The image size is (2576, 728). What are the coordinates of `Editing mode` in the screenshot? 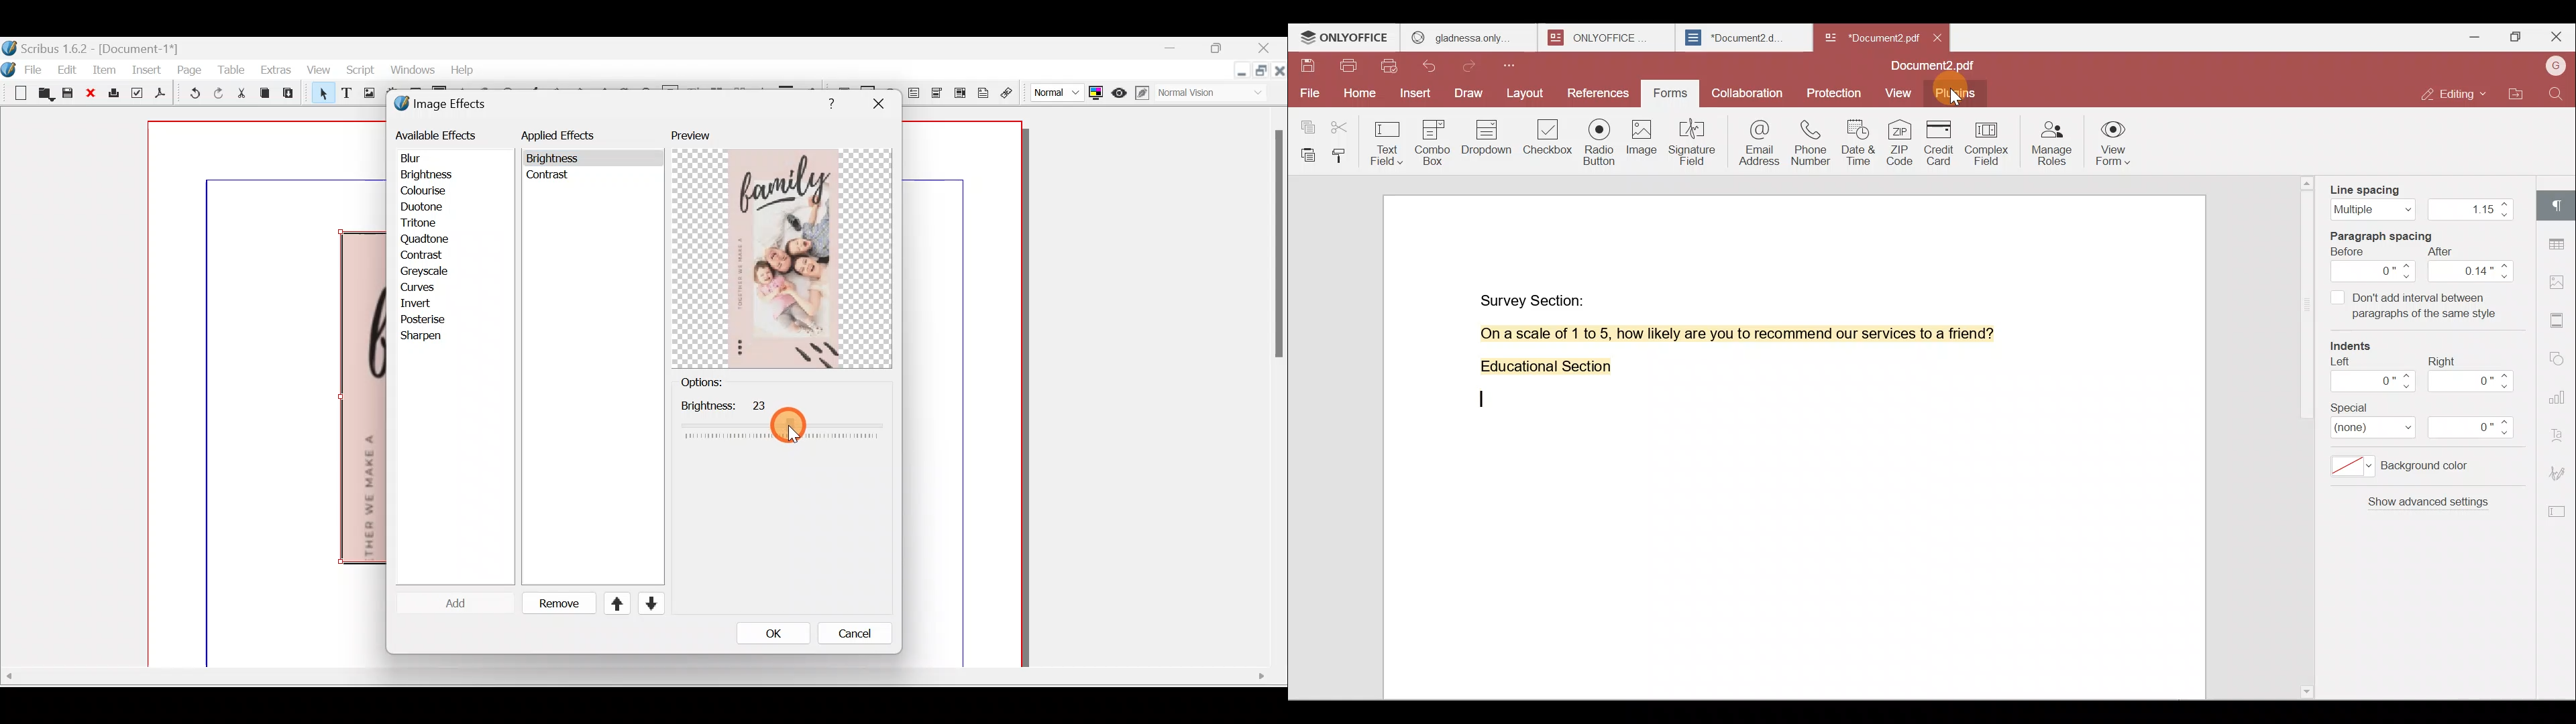 It's located at (2456, 94).